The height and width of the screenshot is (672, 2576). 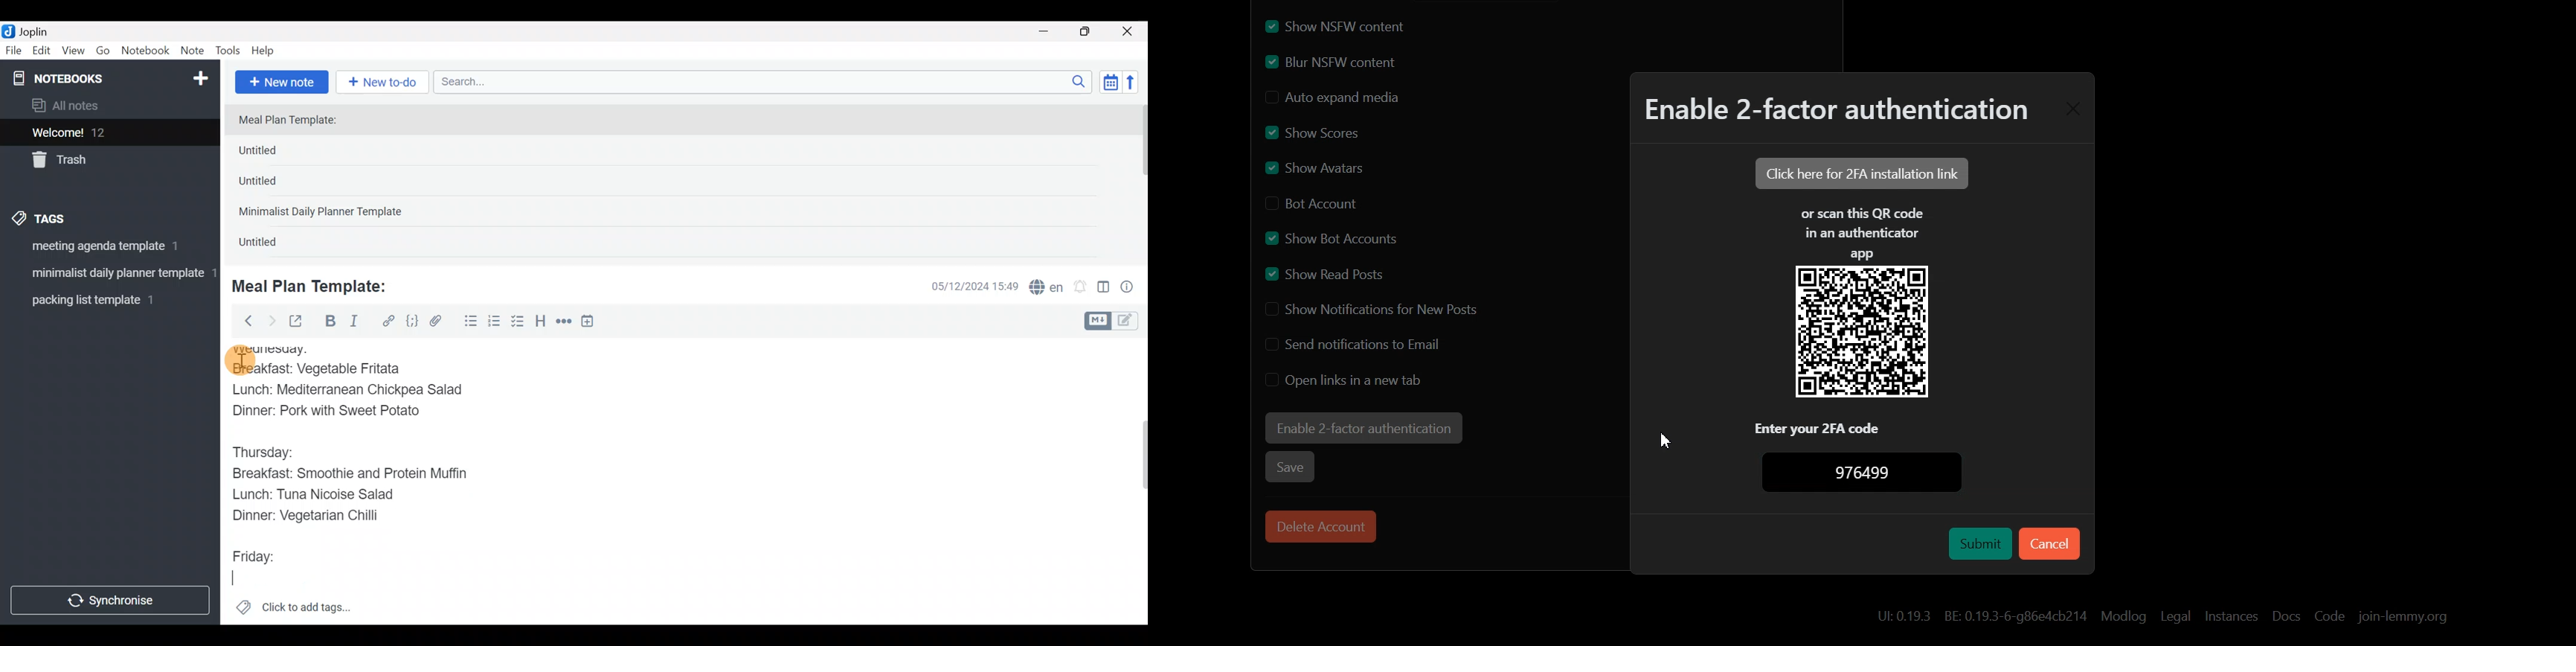 I want to click on Toggle external editing, so click(x=300, y=322).